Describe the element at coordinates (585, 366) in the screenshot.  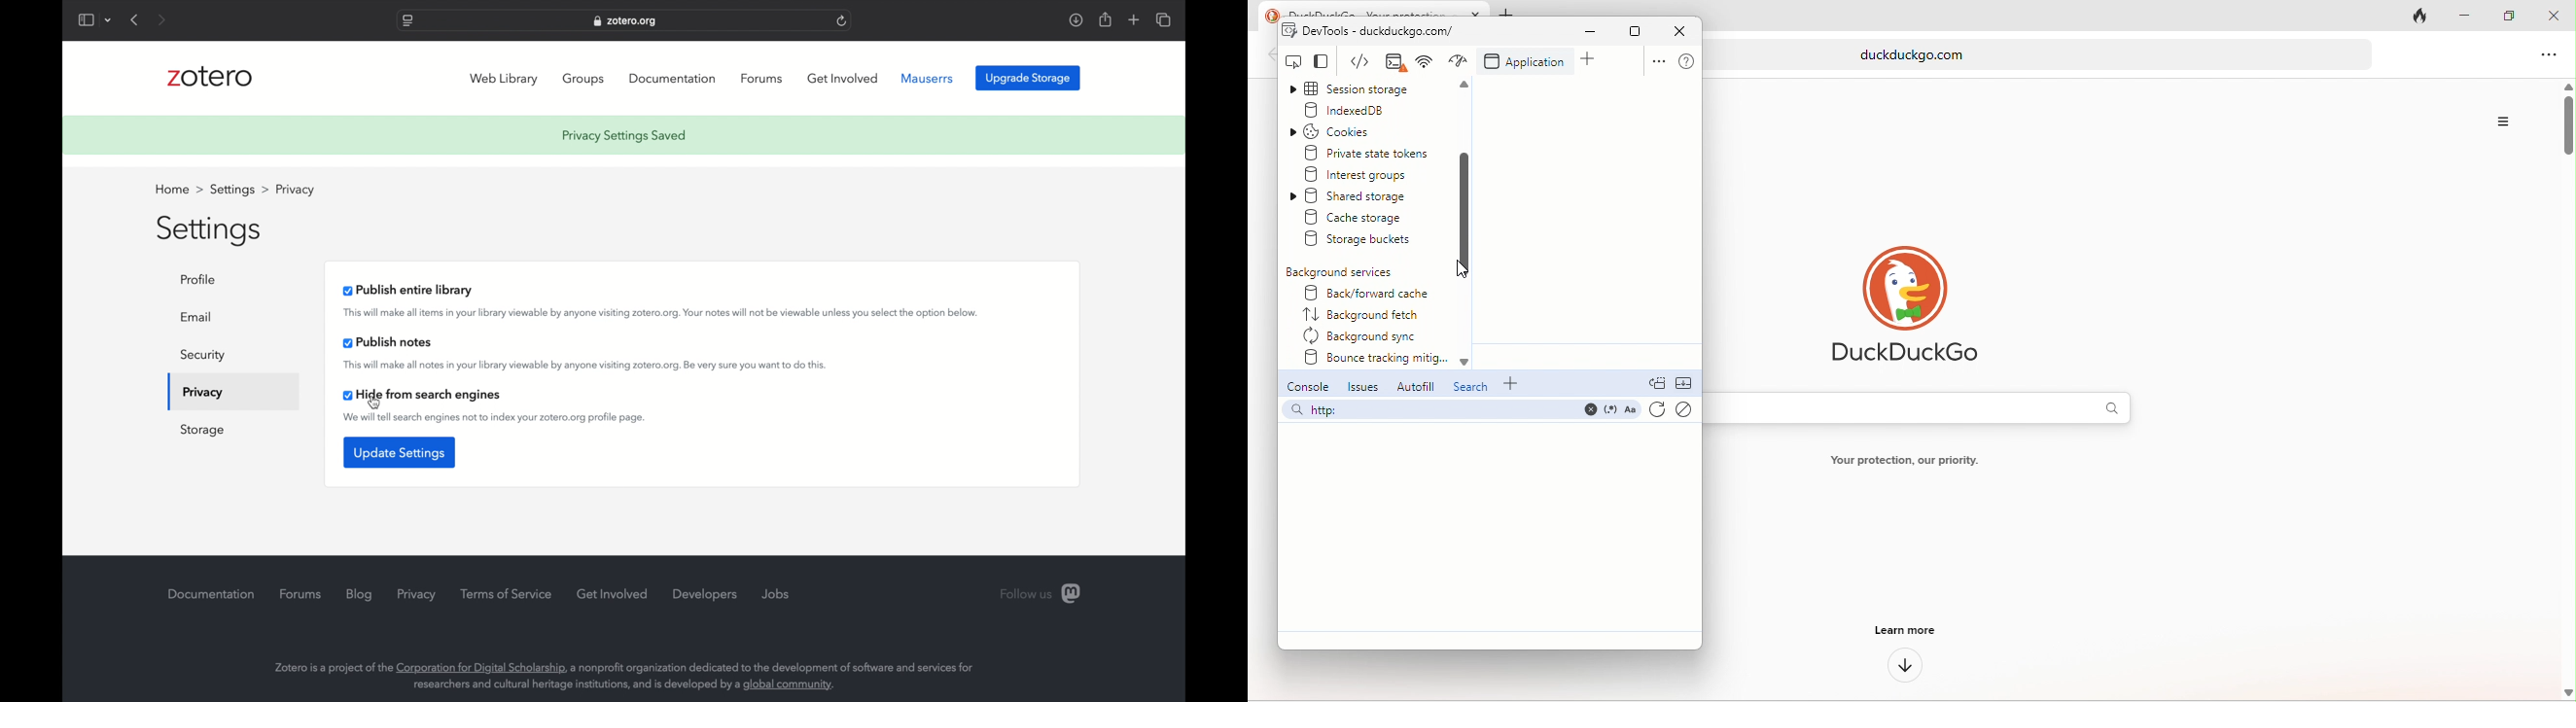
I see `this will make all notes in your library viewable by anyone visiting` at that location.